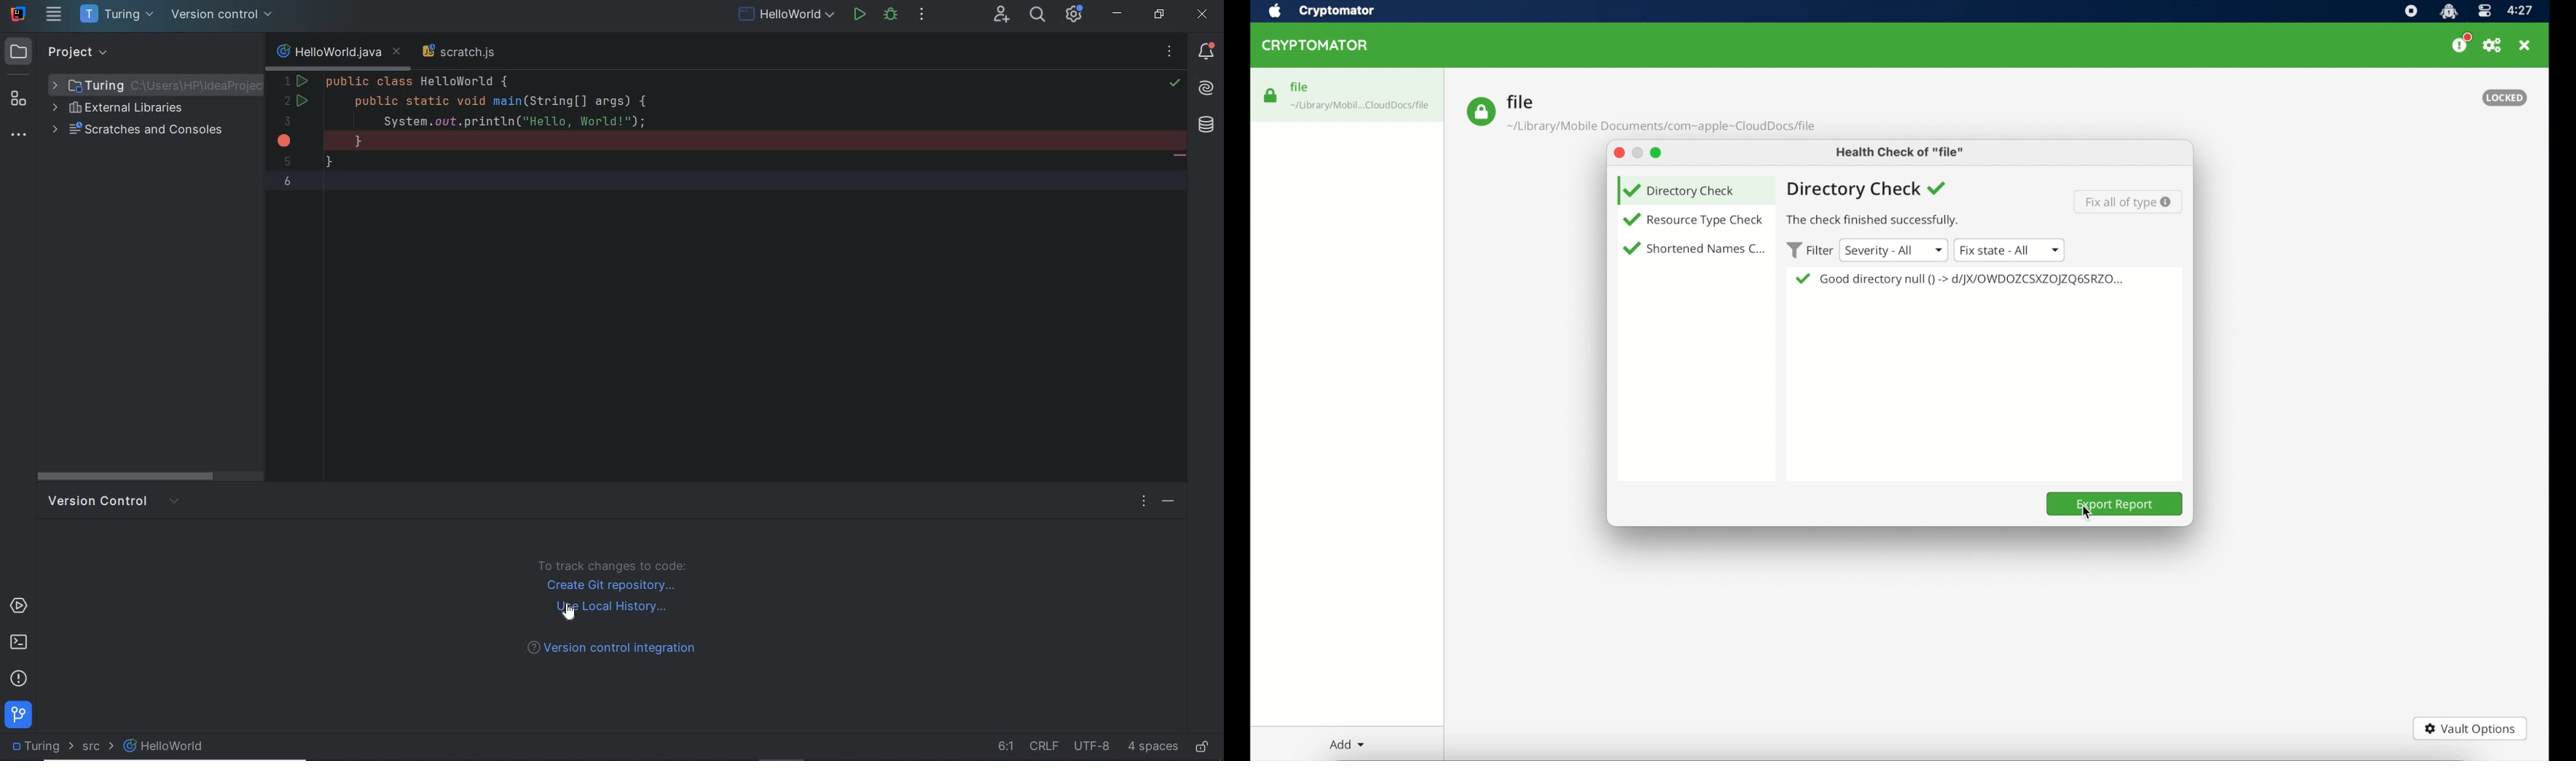 Image resolution: width=2576 pixels, height=784 pixels. Describe the element at coordinates (2493, 46) in the screenshot. I see `preferences` at that location.